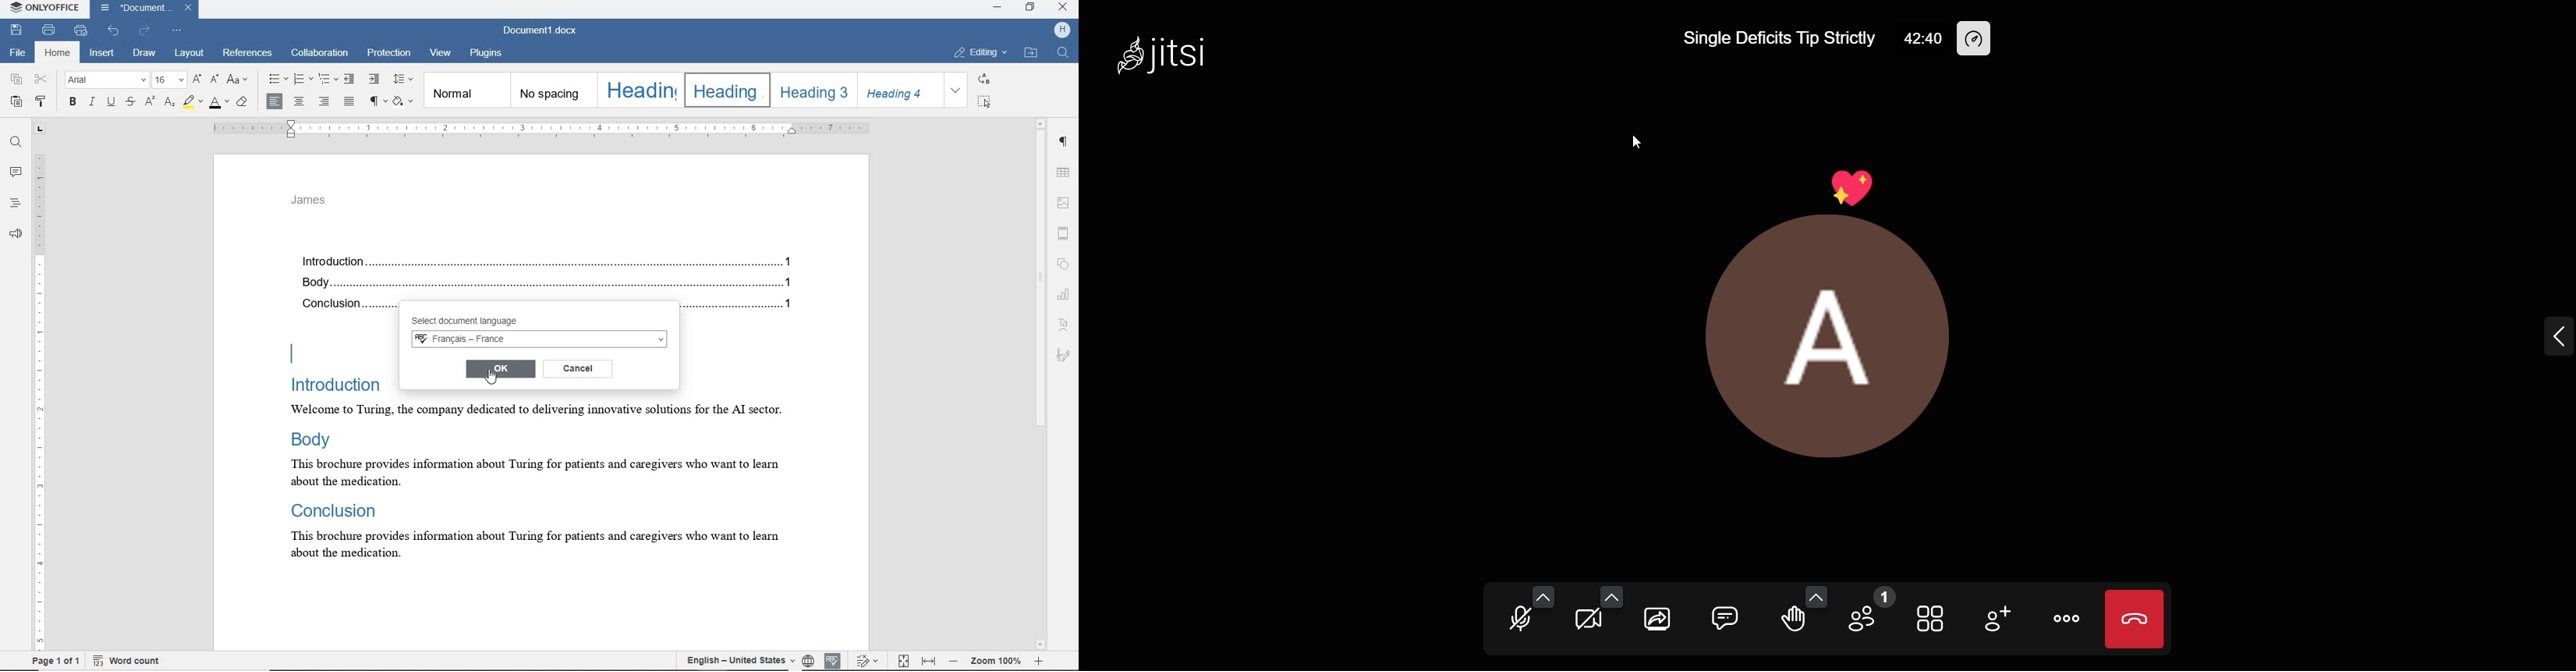  I want to click on subscript, so click(169, 102).